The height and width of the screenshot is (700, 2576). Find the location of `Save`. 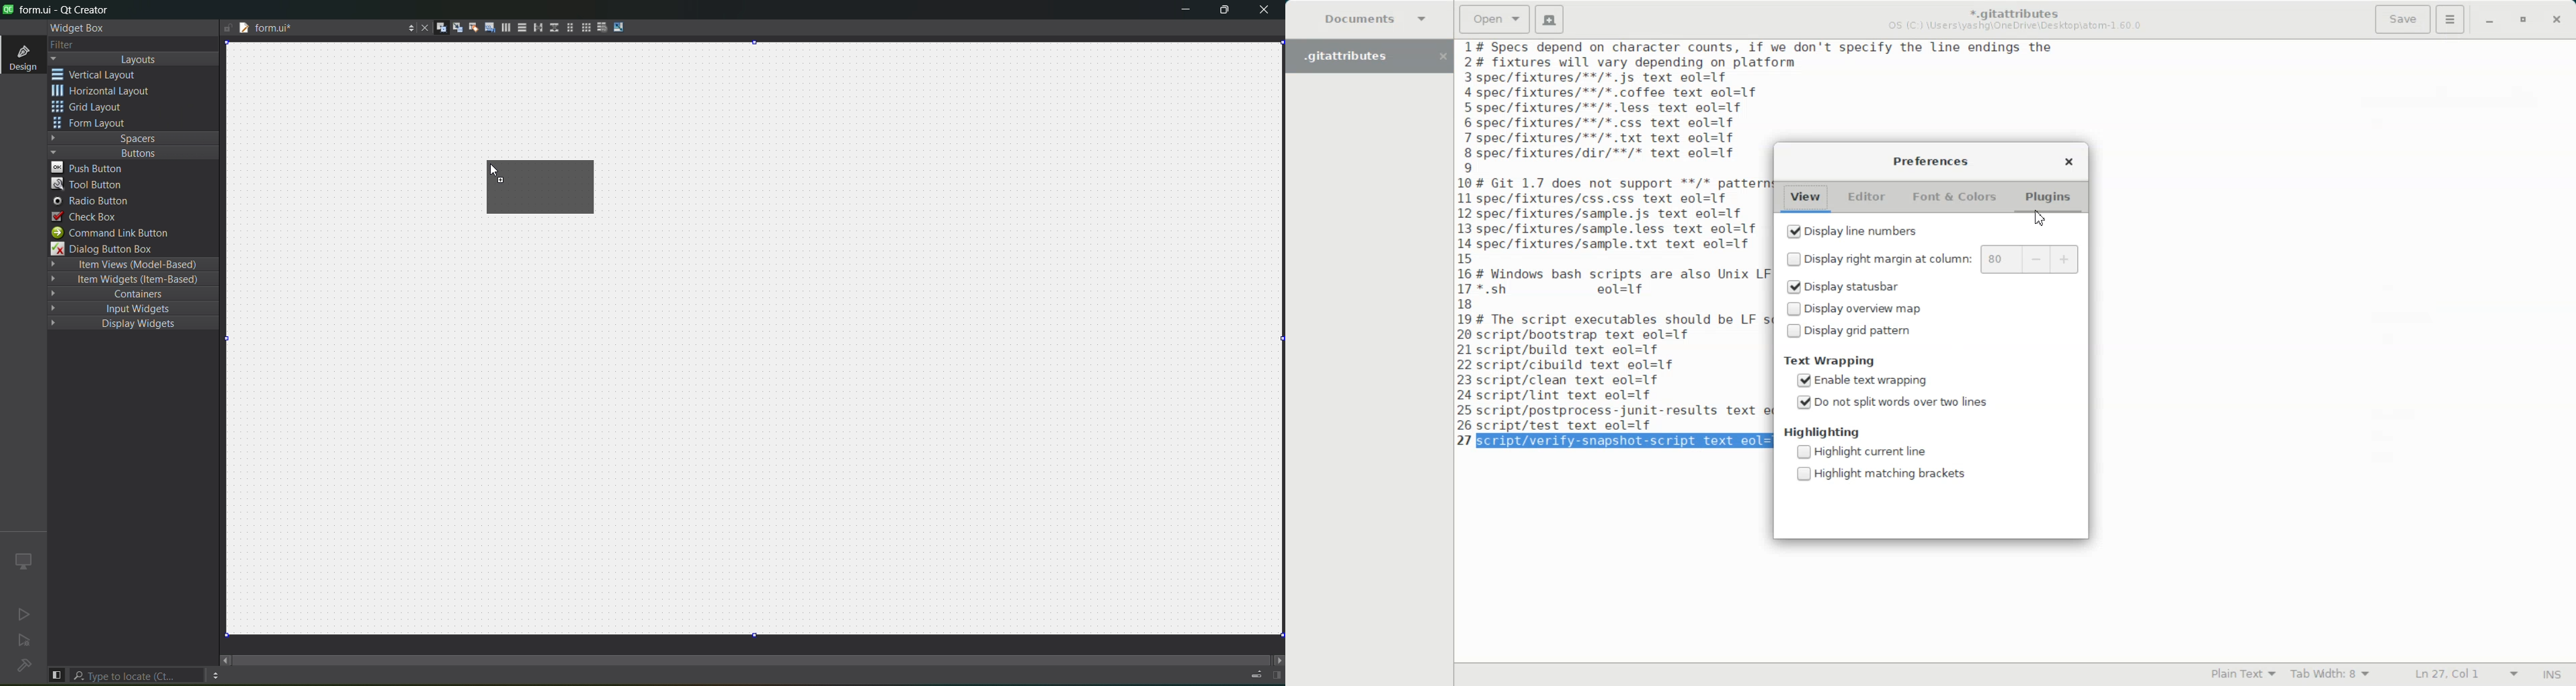

Save is located at coordinates (2402, 20).